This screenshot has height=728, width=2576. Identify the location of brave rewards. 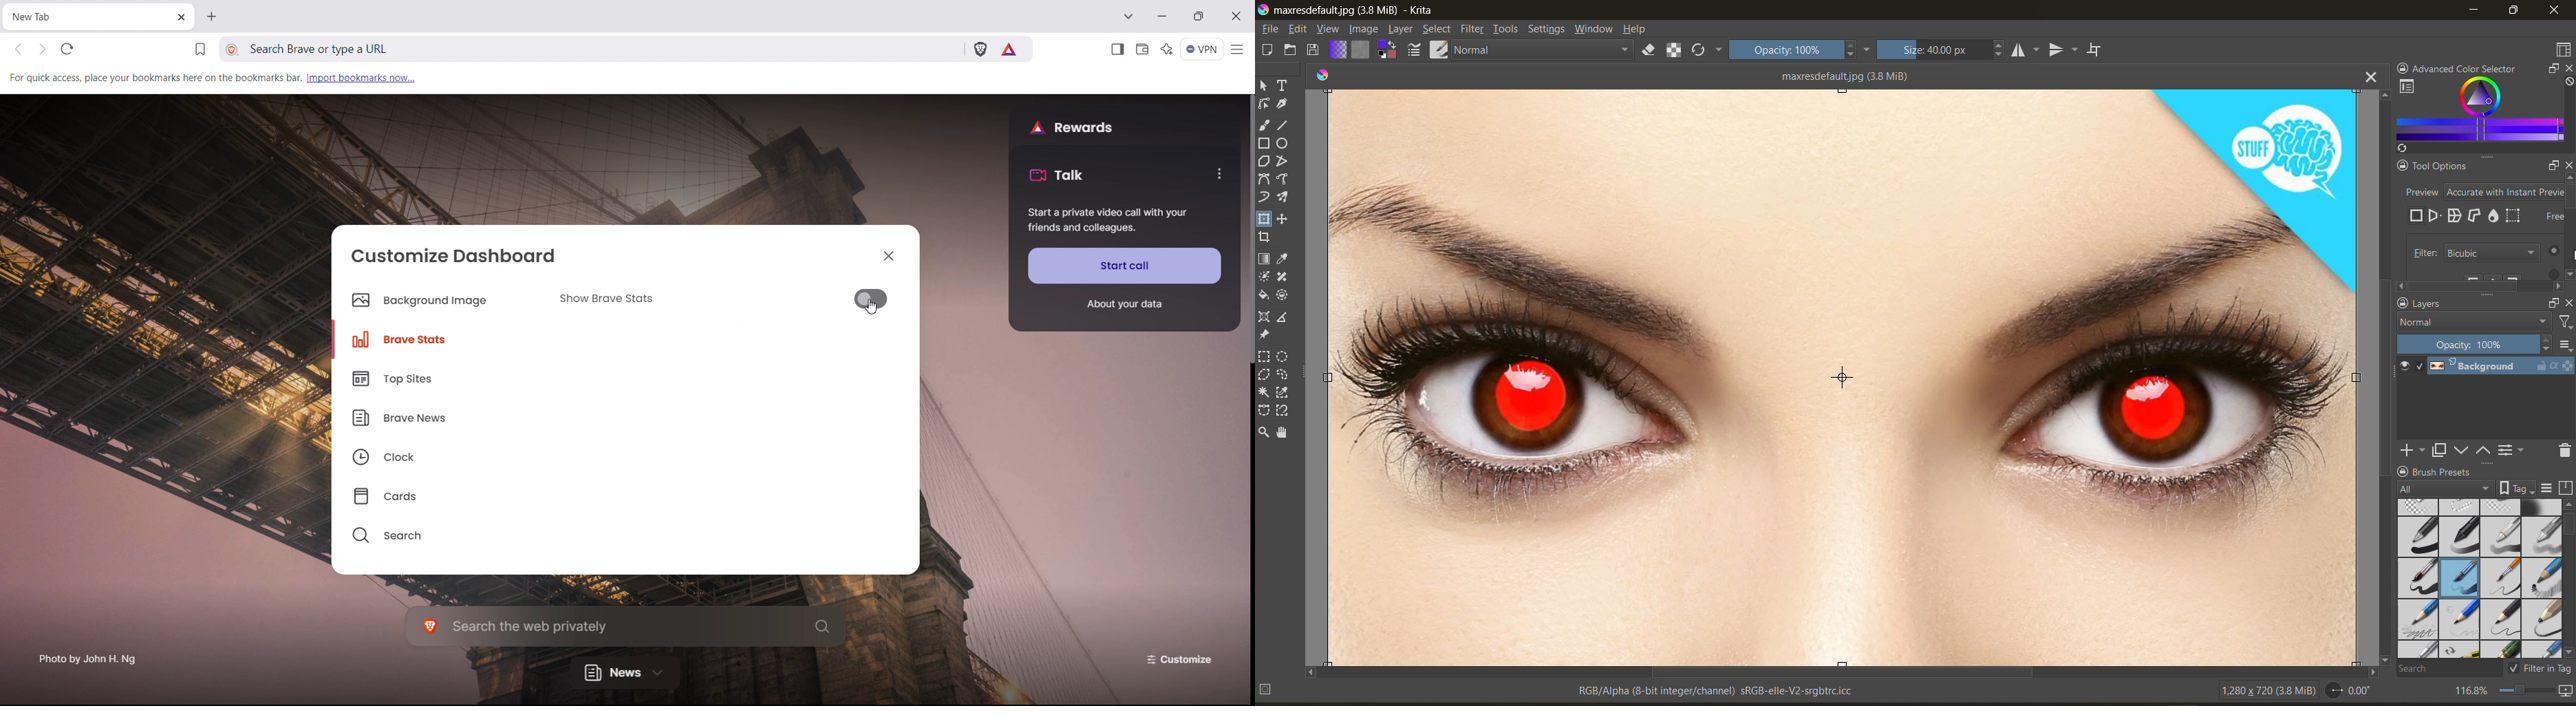
(1010, 49).